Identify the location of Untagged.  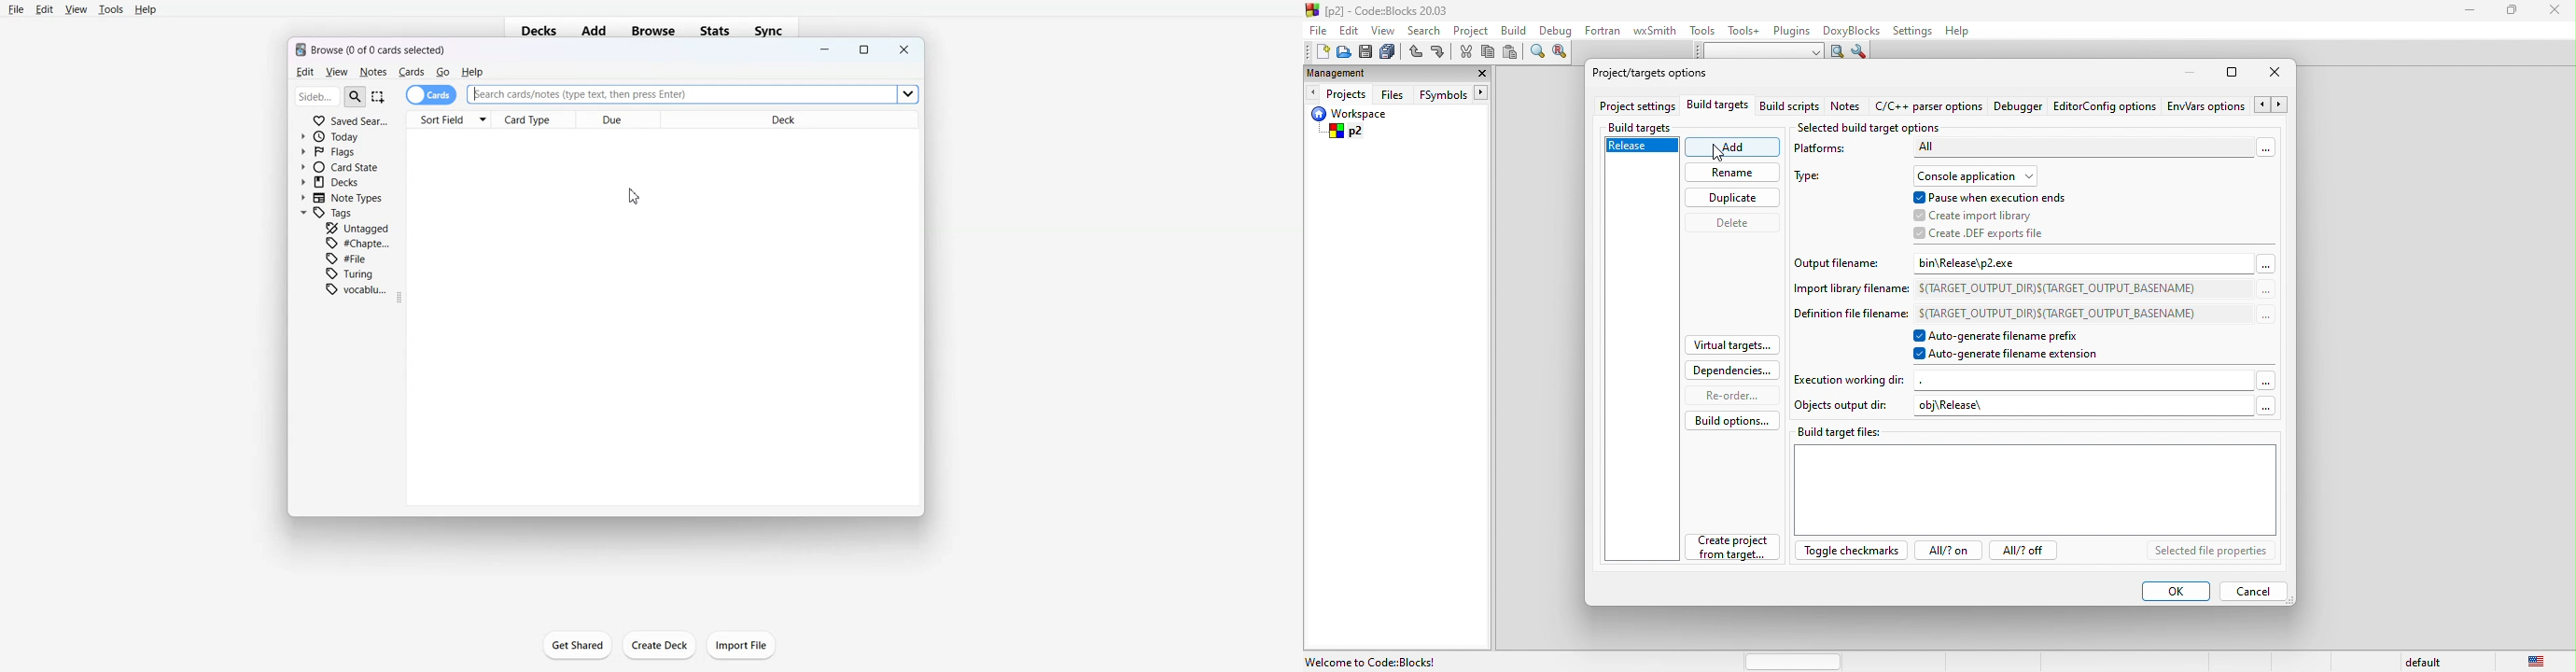
(358, 227).